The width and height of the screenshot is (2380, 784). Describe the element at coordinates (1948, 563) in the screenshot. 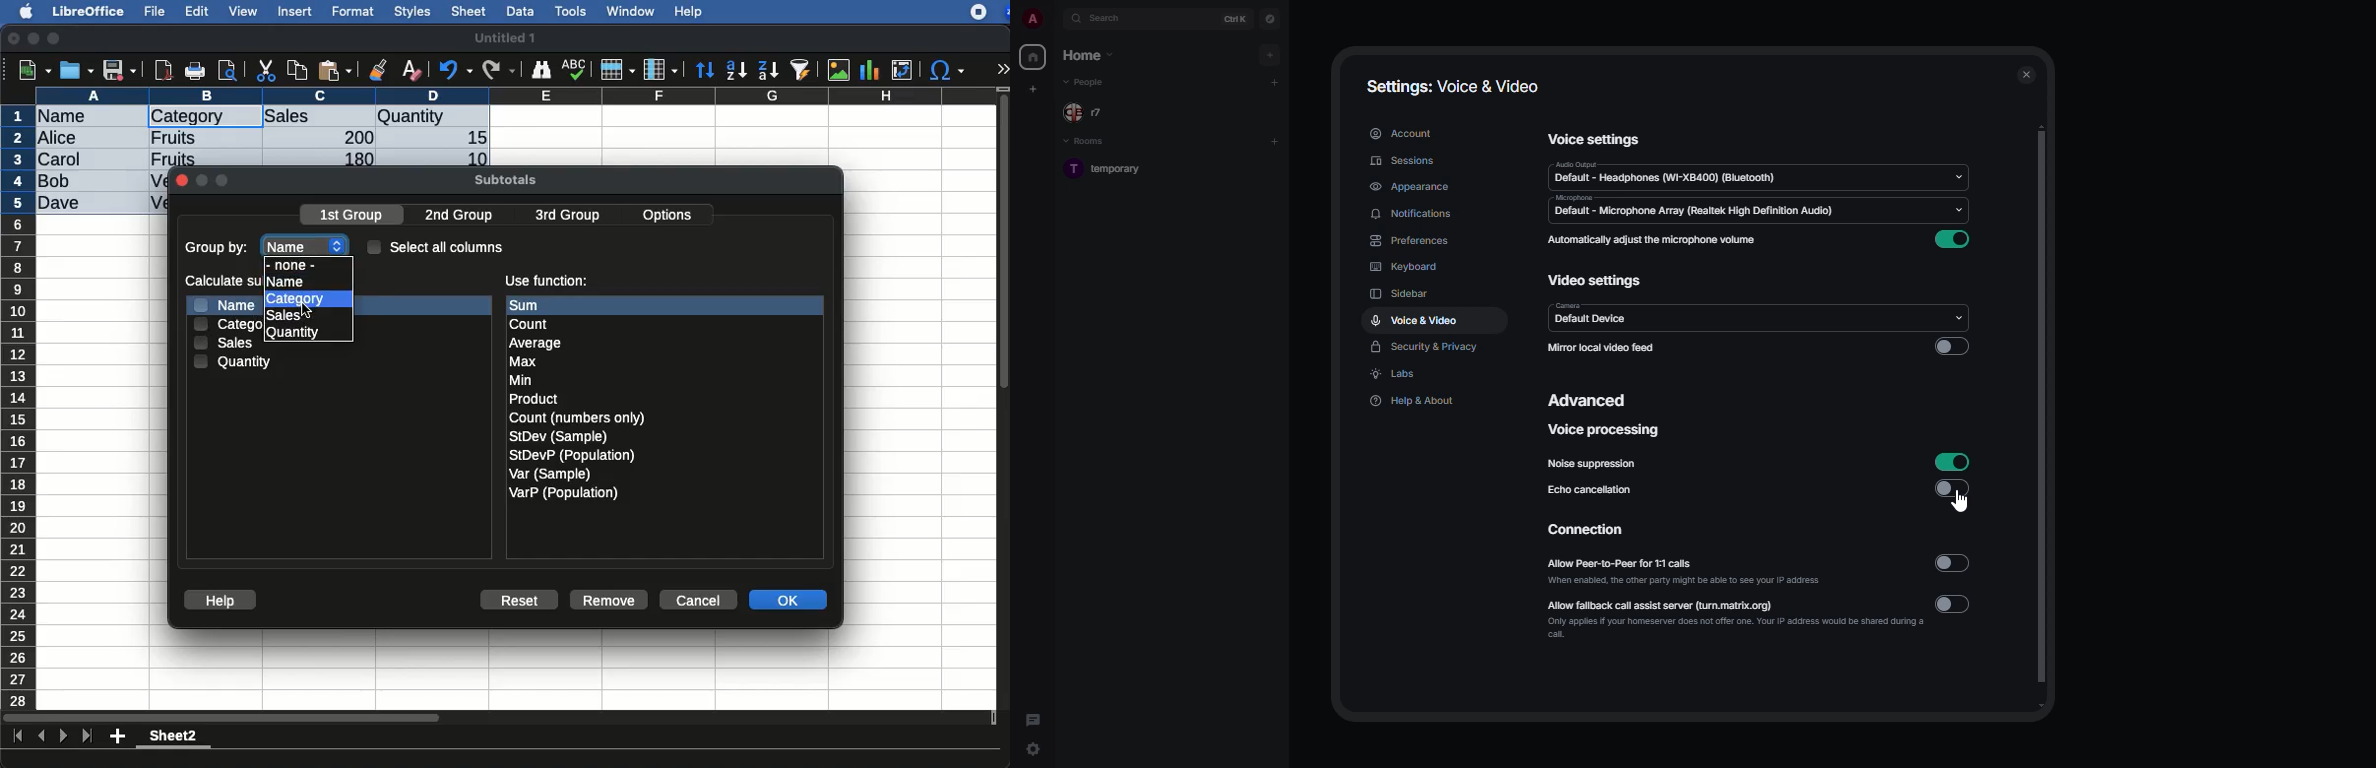

I see `disabled` at that location.